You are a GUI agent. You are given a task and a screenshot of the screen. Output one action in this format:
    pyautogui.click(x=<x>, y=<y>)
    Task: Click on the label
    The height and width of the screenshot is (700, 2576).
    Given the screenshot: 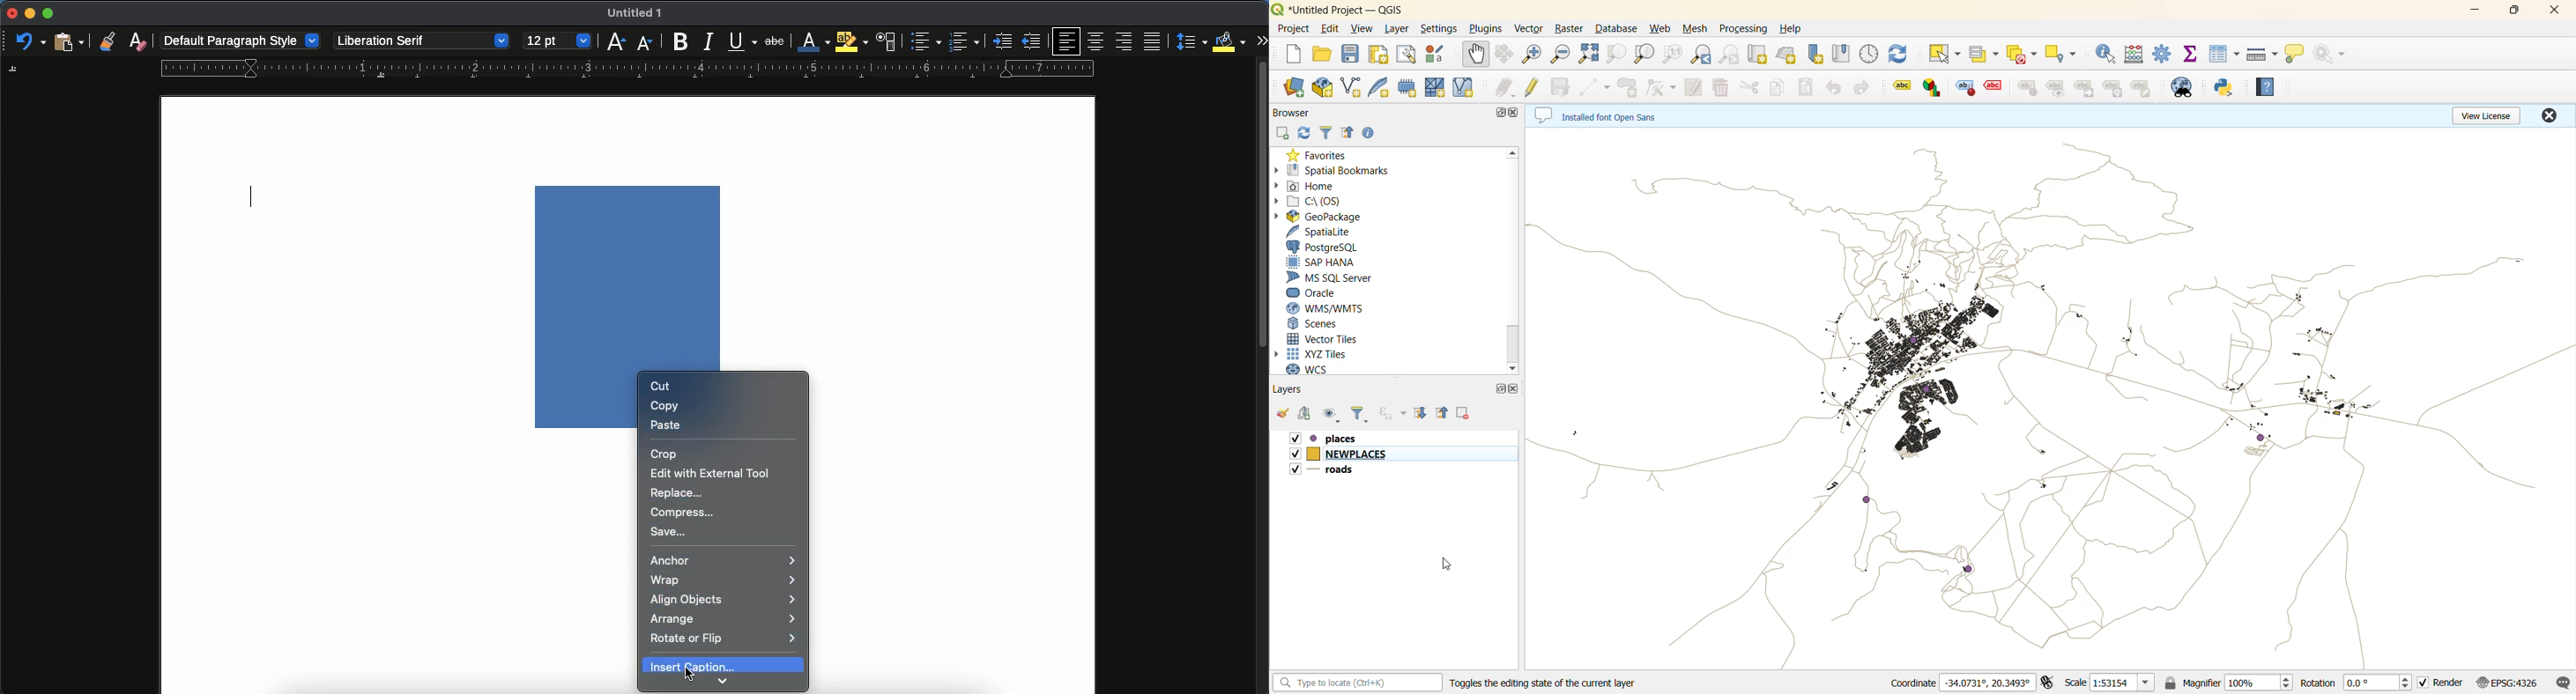 What is the action you would take?
    pyautogui.click(x=1897, y=86)
    